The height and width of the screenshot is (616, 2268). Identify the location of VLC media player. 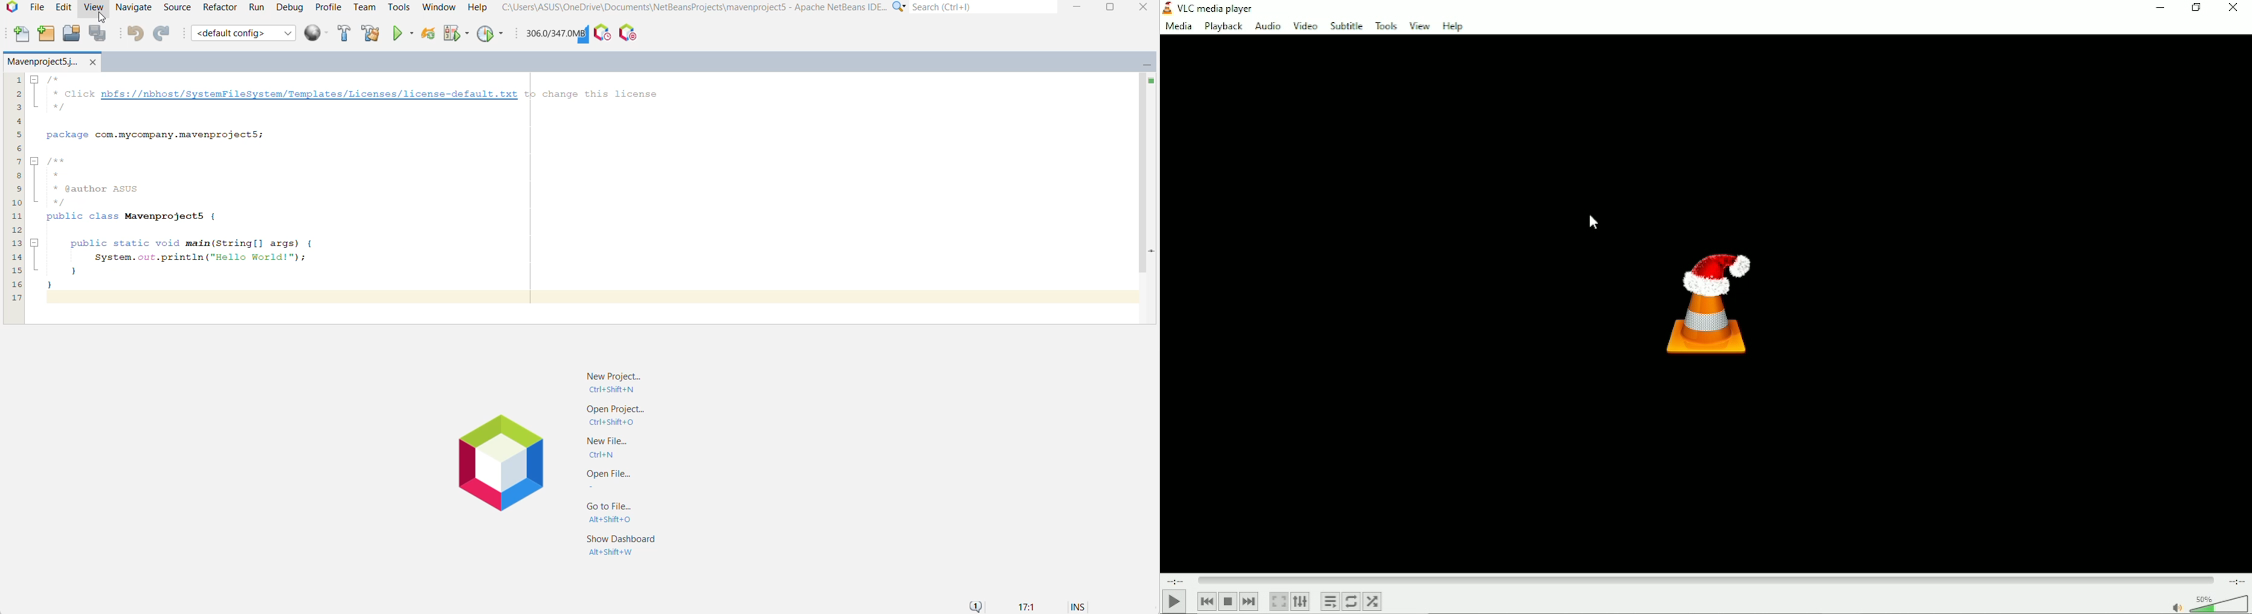
(1216, 9).